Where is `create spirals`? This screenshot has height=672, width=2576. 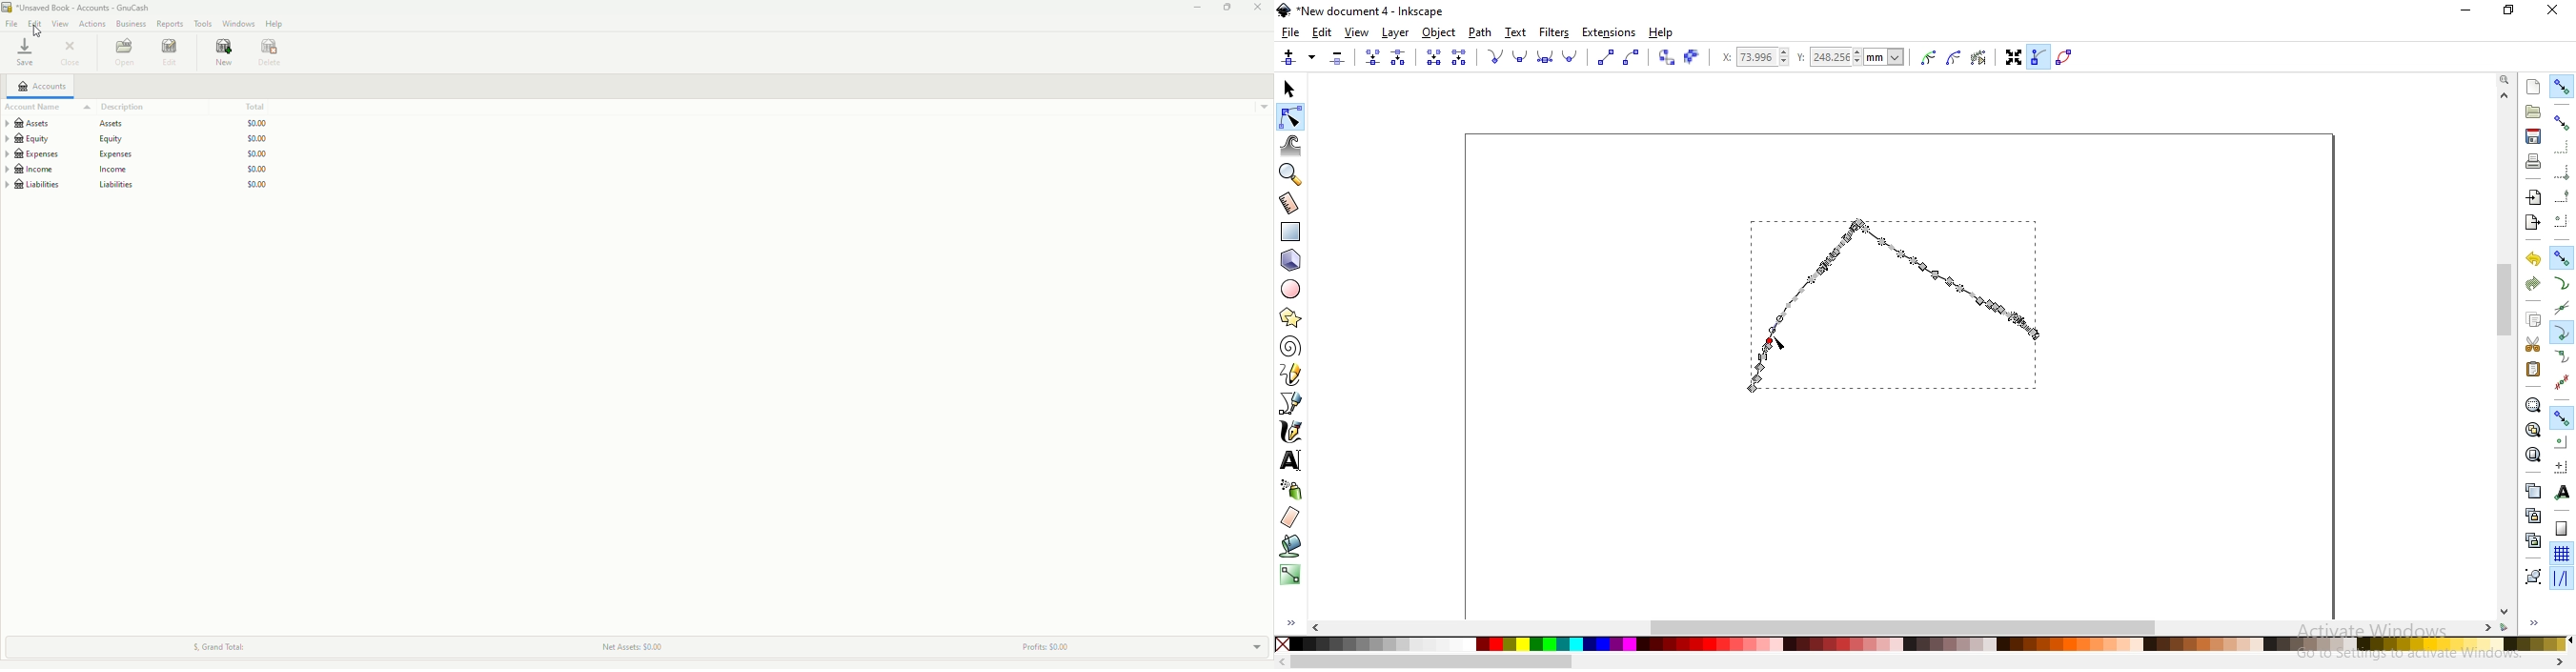
create spirals is located at coordinates (1289, 347).